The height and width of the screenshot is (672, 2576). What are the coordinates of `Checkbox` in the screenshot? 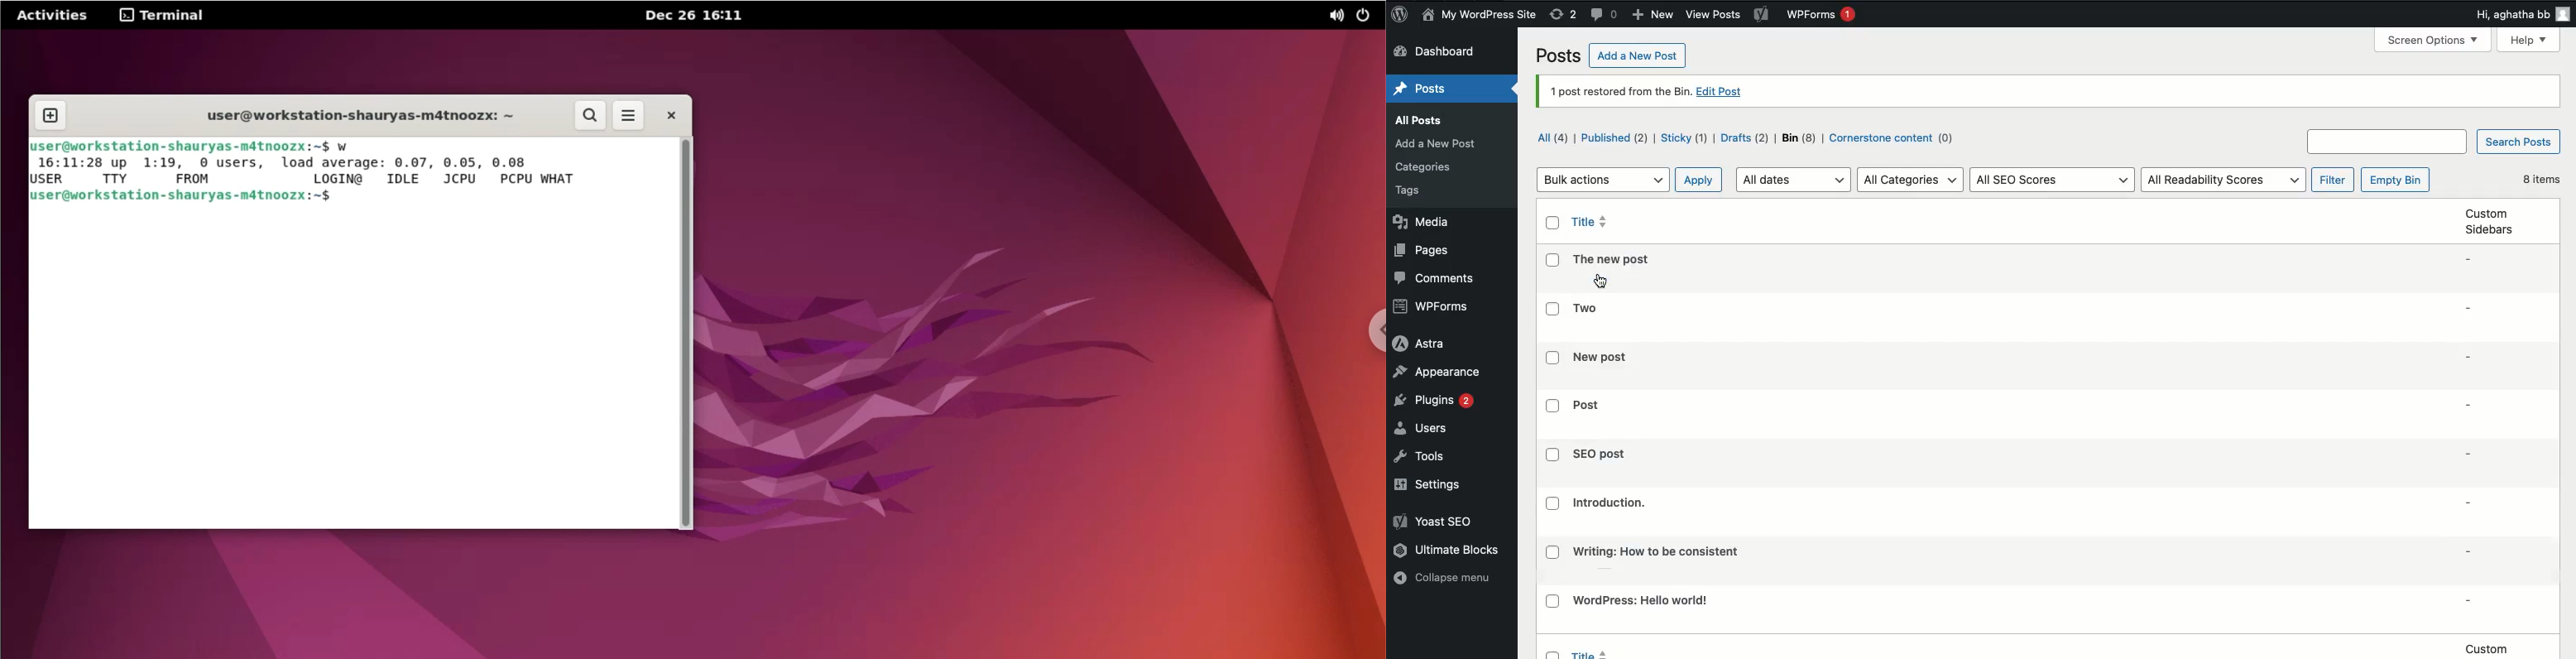 It's located at (1554, 260).